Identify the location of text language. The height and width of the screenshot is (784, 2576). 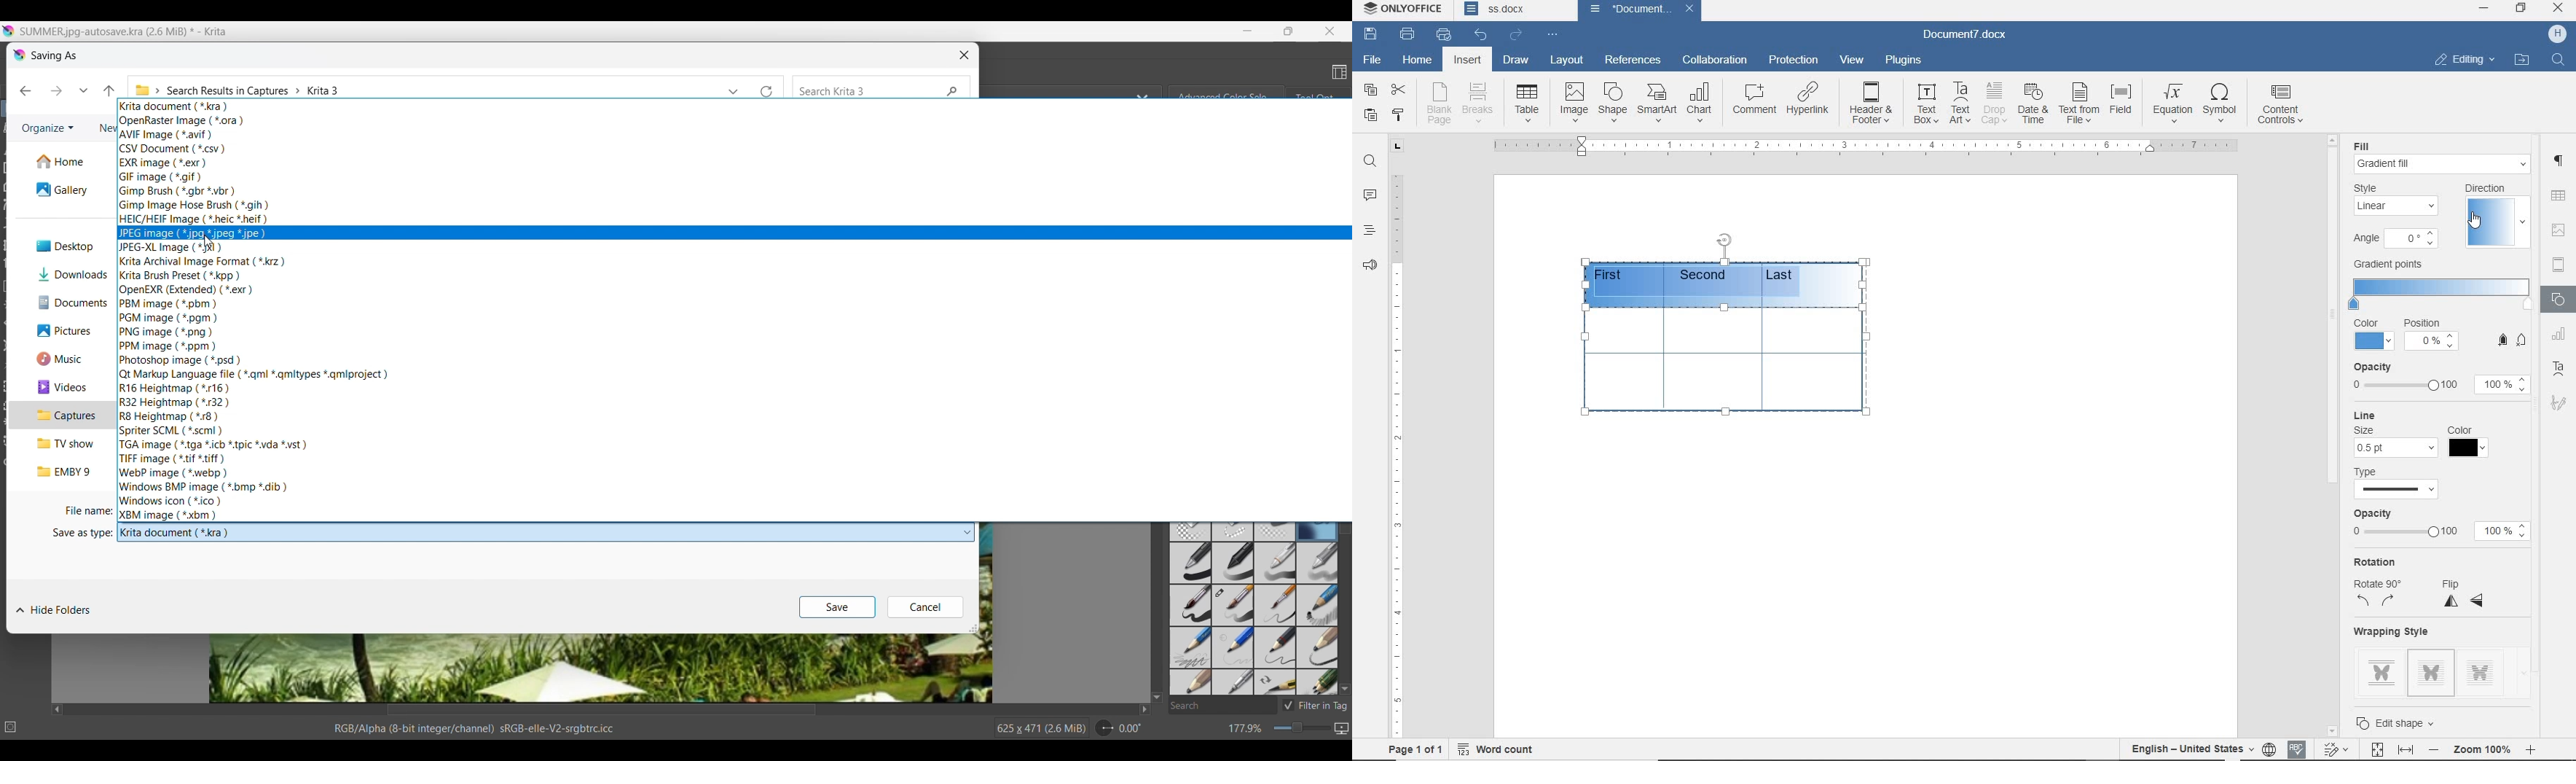
(2192, 747).